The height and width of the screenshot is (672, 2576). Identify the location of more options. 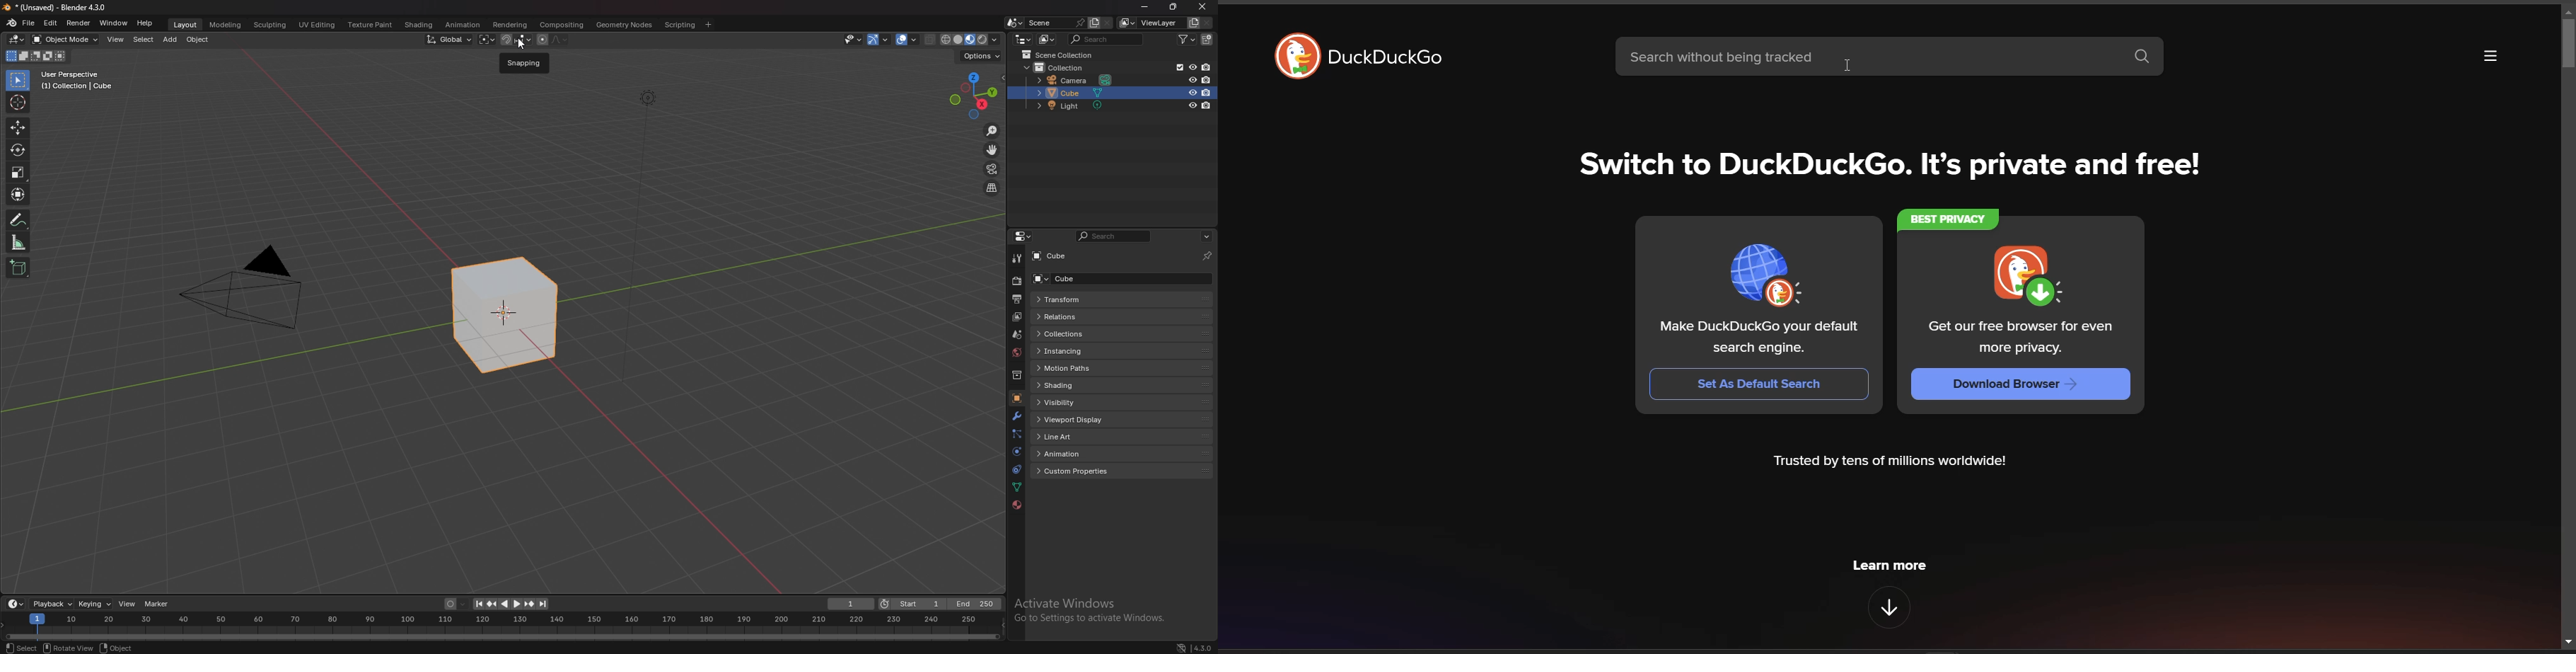
(2495, 56).